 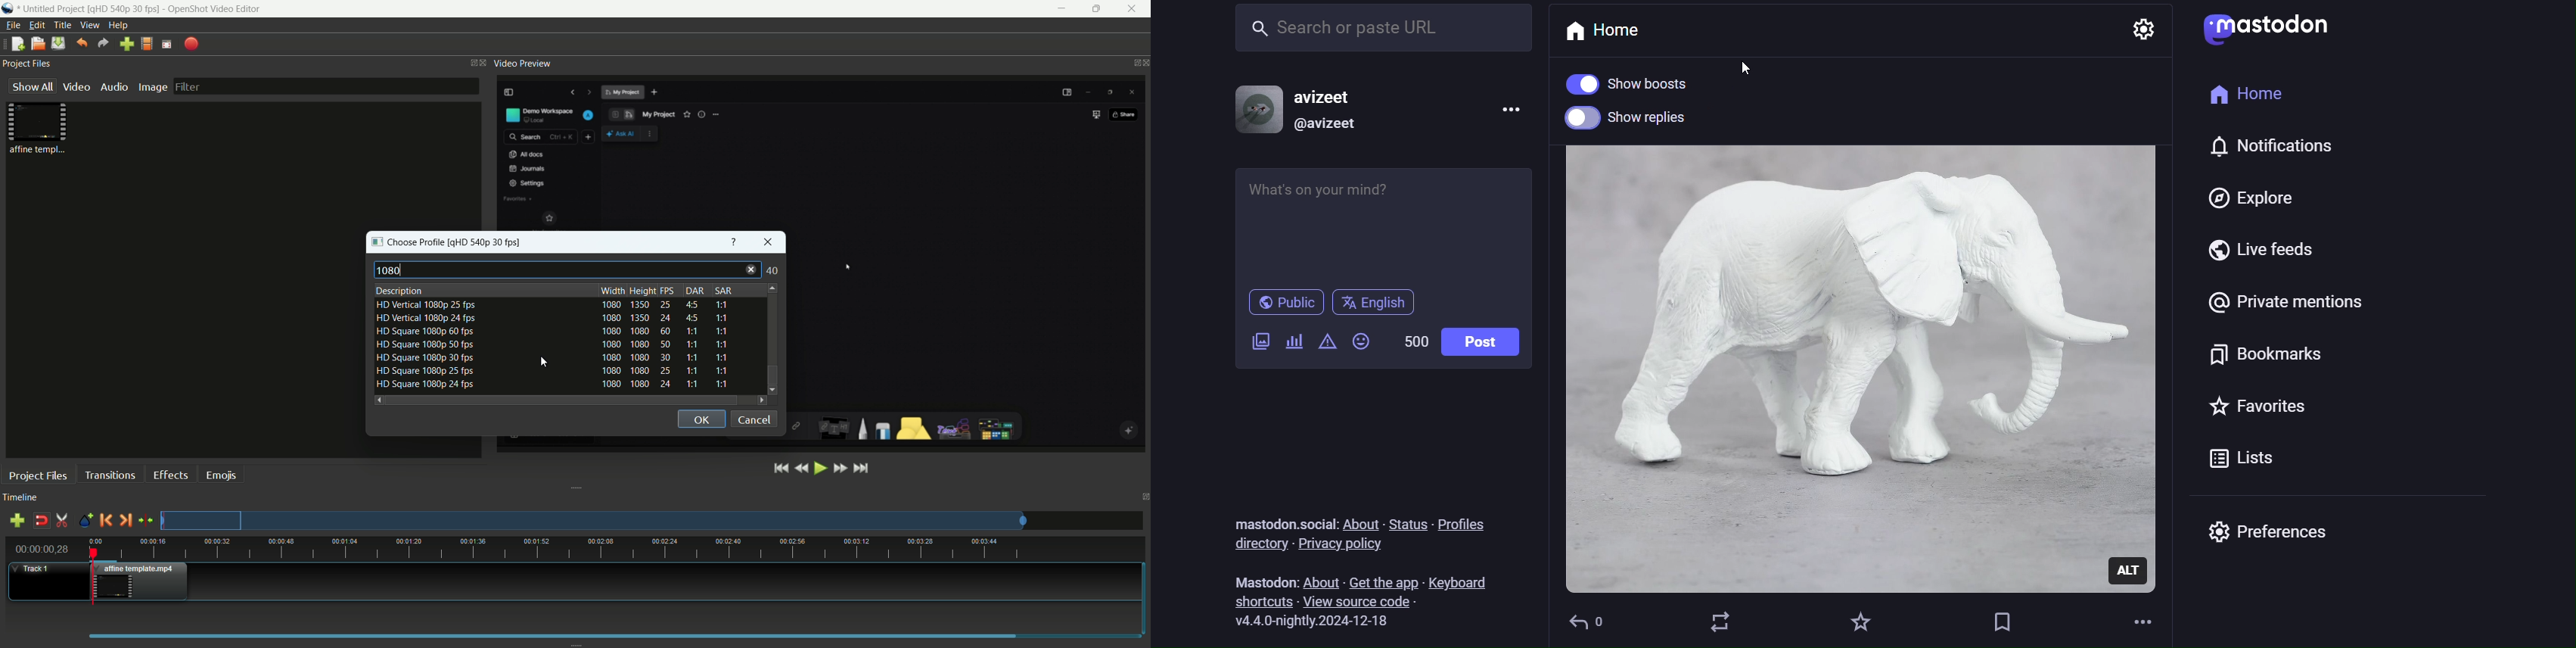 What do you see at coordinates (1381, 26) in the screenshot?
I see `Search Bar` at bounding box center [1381, 26].